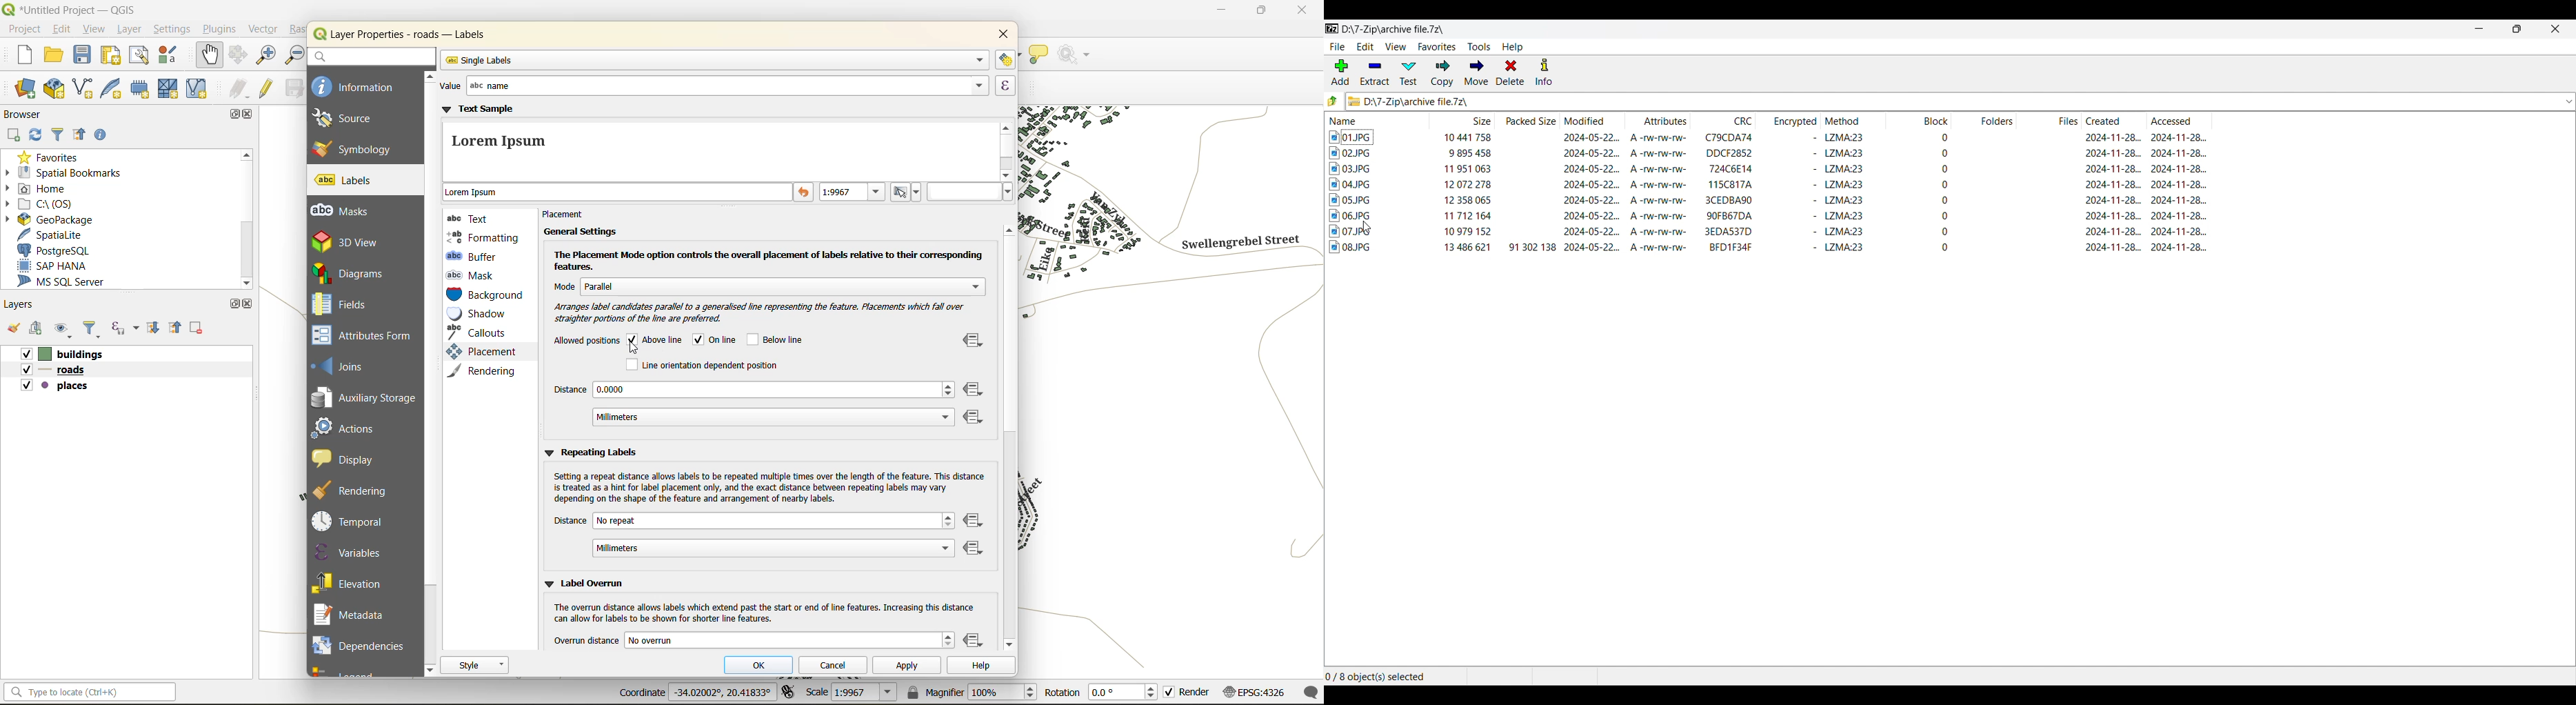 This screenshot has height=728, width=2576. Describe the element at coordinates (1939, 138) in the screenshot. I see `block start` at that location.